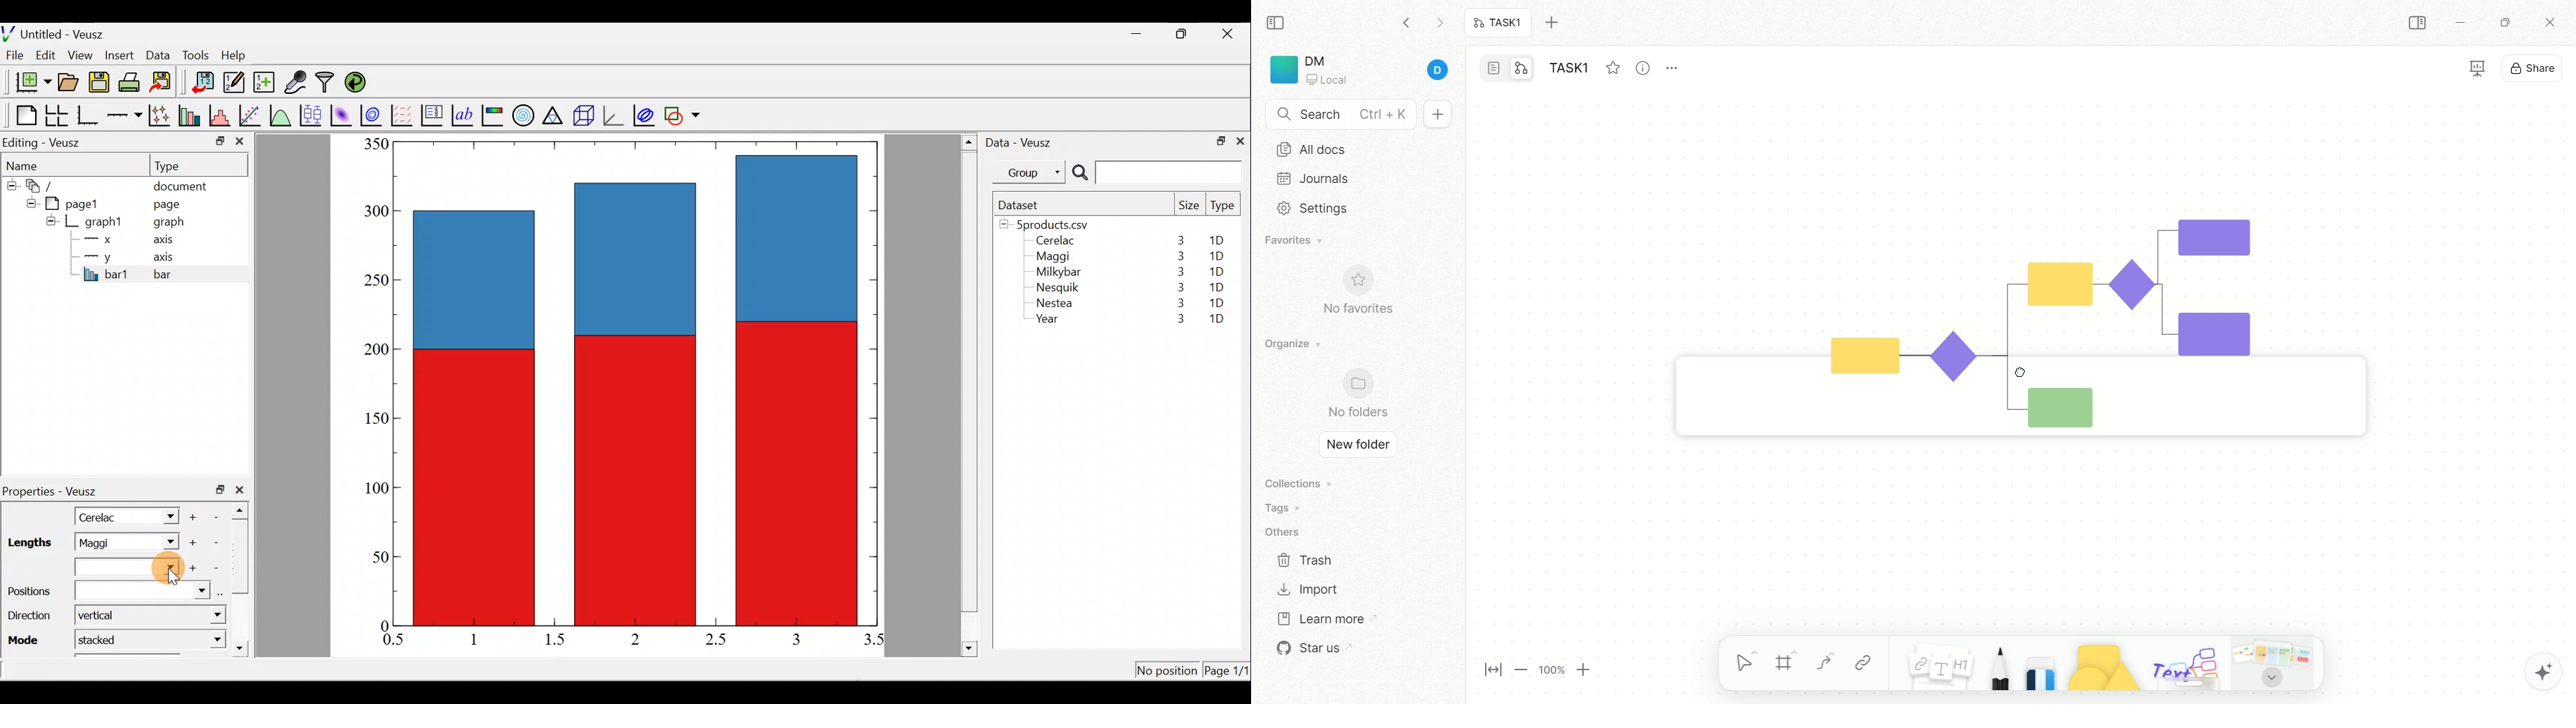 The image size is (2576, 728). I want to click on scroll bar, so click(244, 576).